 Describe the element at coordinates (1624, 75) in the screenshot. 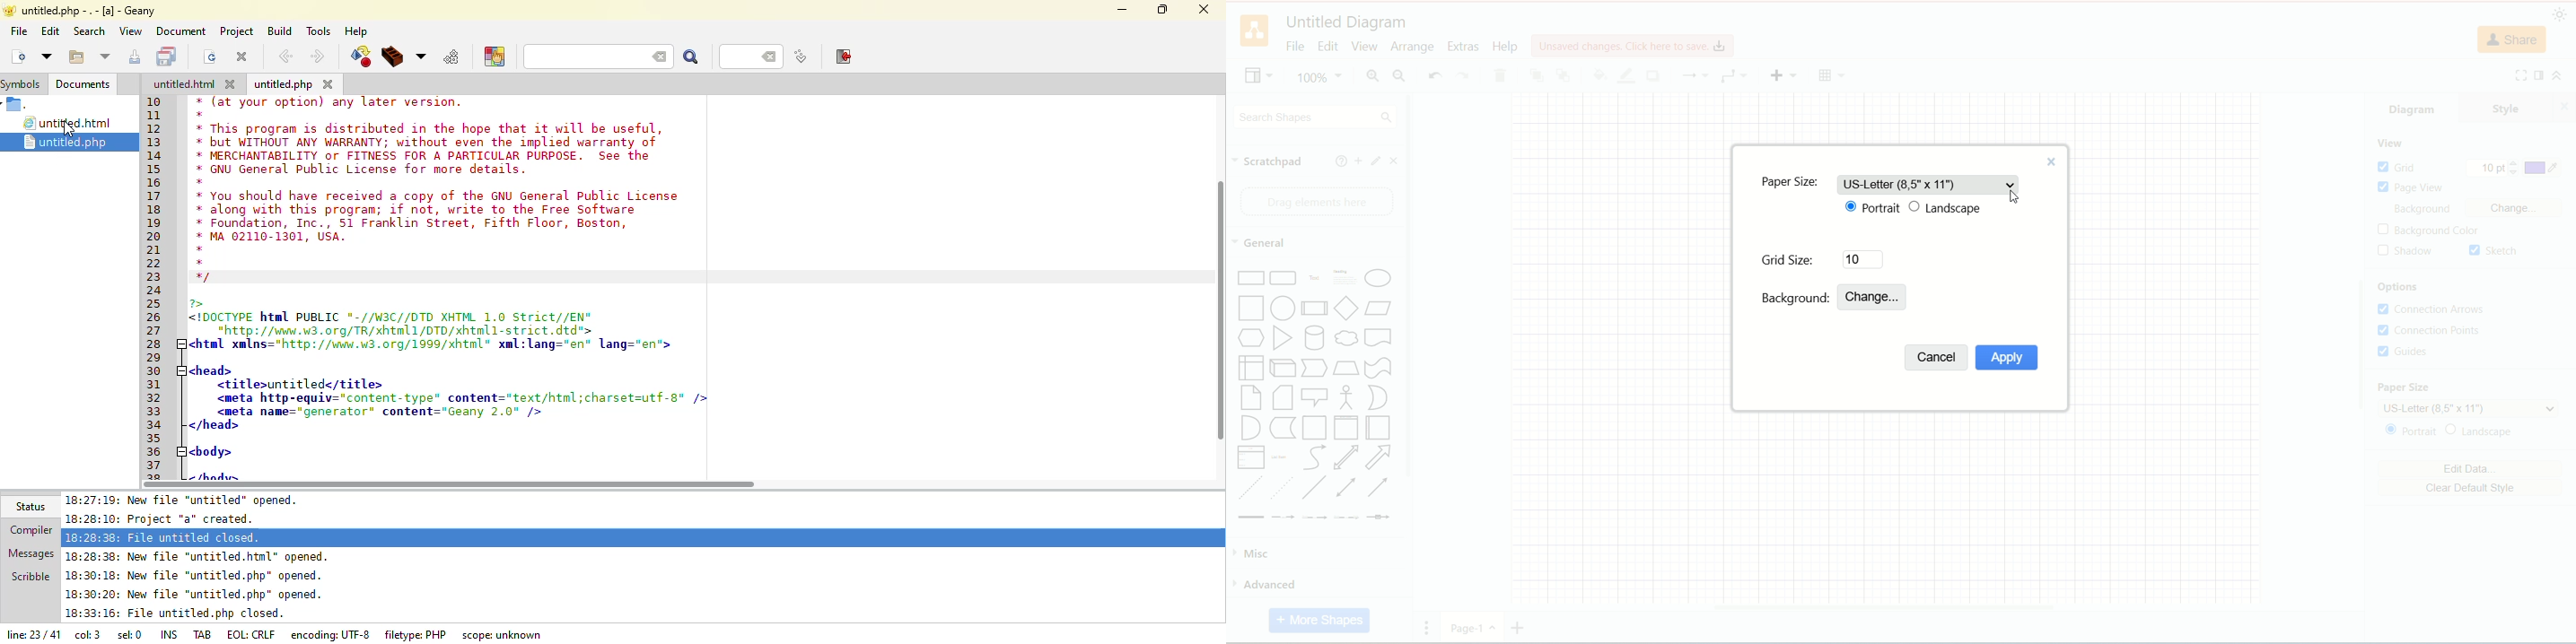

I see `line color` at that location.